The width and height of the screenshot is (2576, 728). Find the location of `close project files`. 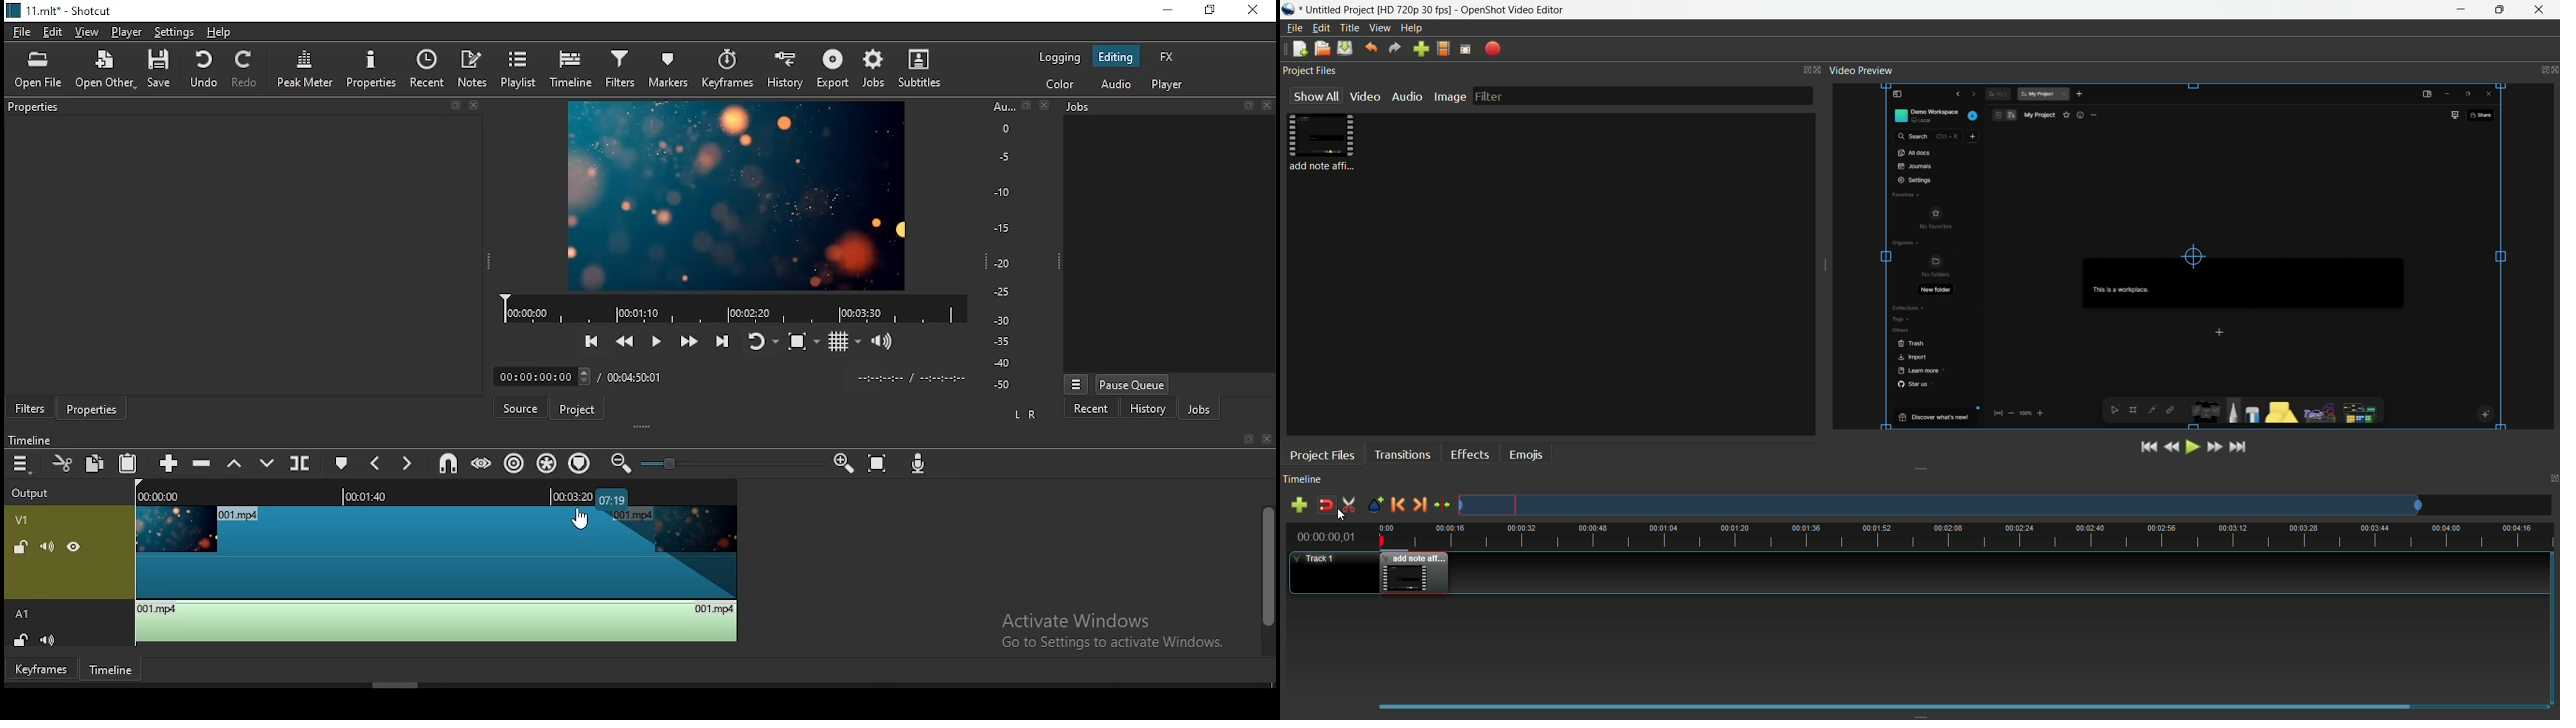

close project files is located at coordinates (1817, 71).